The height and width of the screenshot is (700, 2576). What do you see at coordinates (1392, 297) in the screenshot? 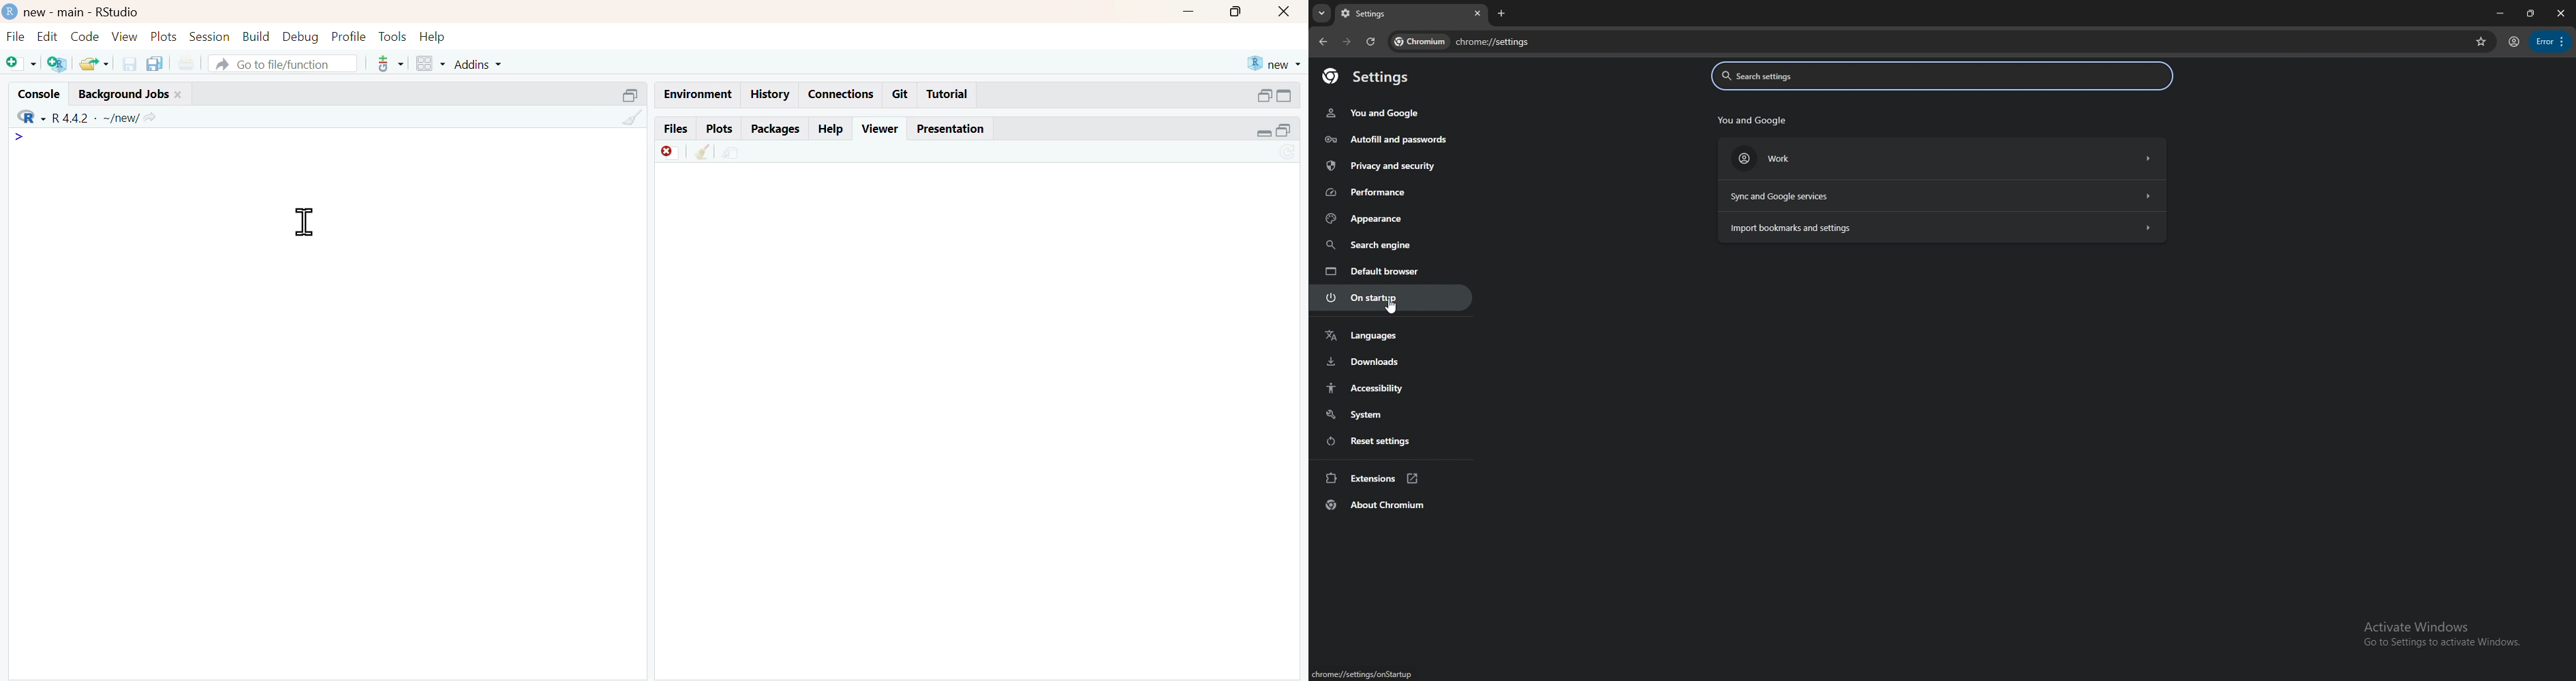
I see `on startup` at bounding box center [1392, 297].